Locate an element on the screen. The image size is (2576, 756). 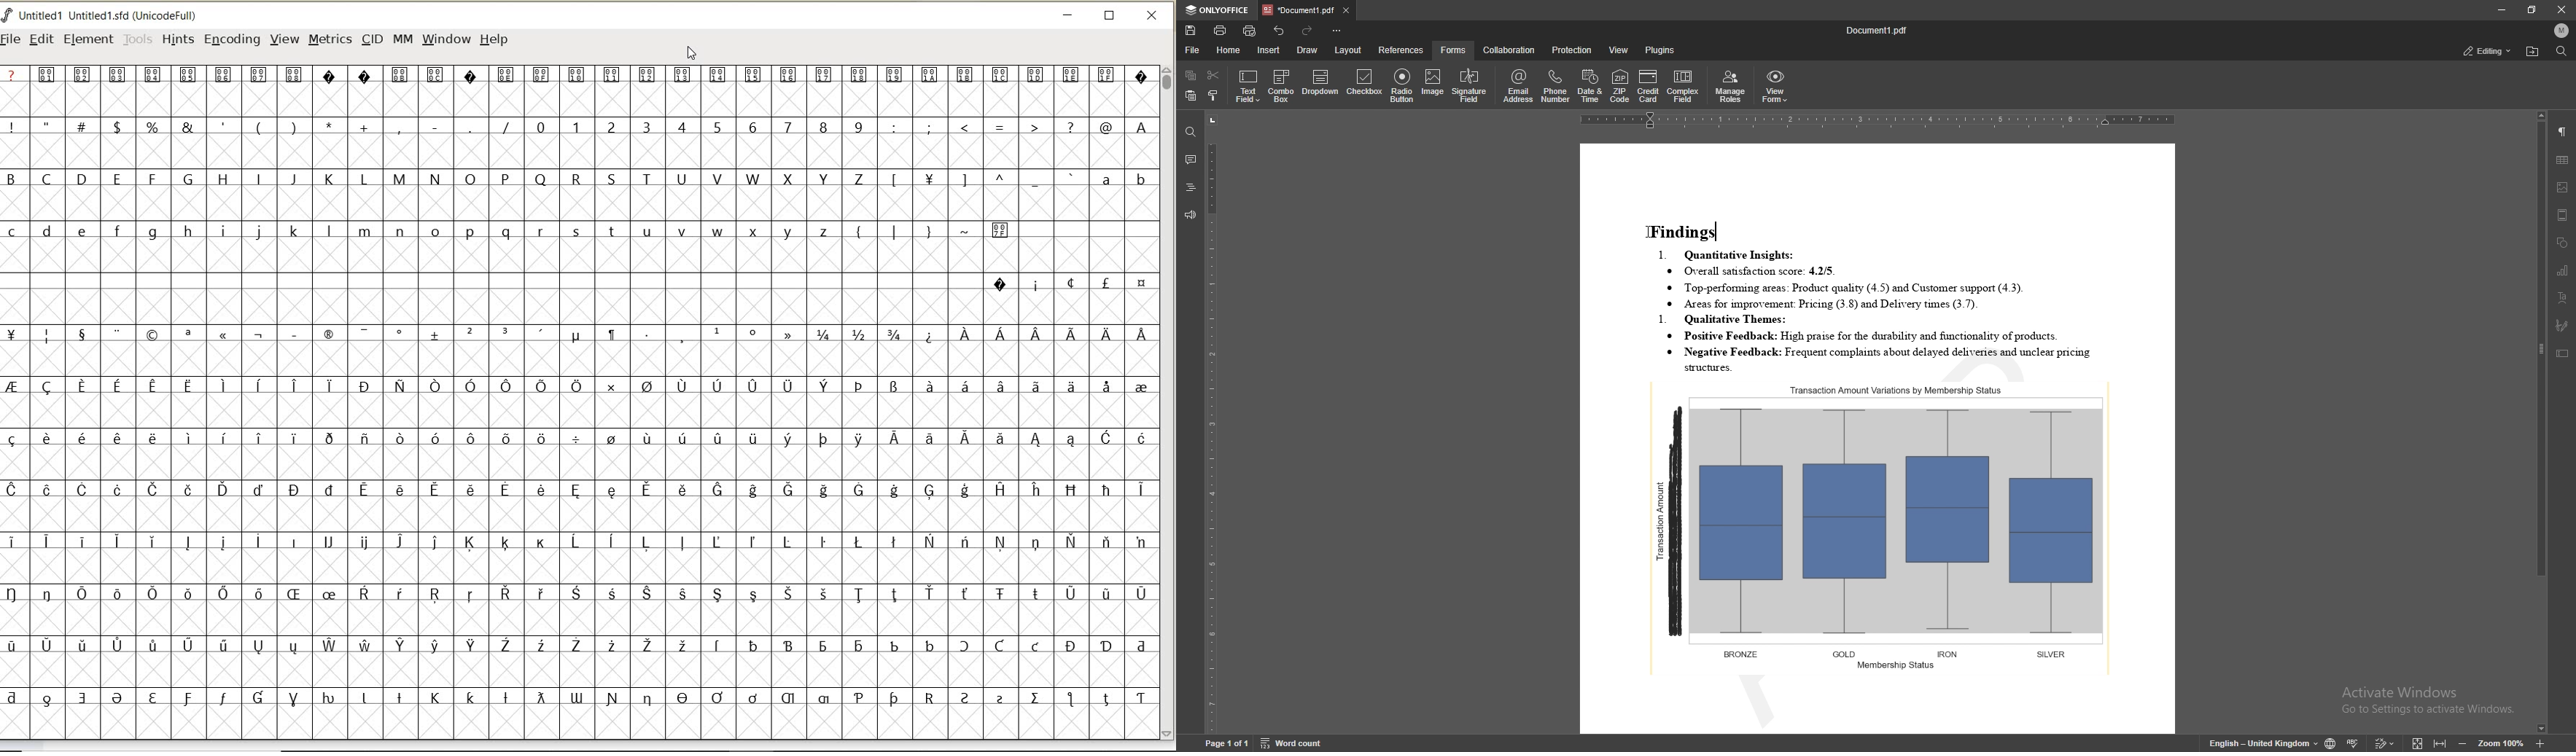
zoom in is located at coordinates (2542, 743).